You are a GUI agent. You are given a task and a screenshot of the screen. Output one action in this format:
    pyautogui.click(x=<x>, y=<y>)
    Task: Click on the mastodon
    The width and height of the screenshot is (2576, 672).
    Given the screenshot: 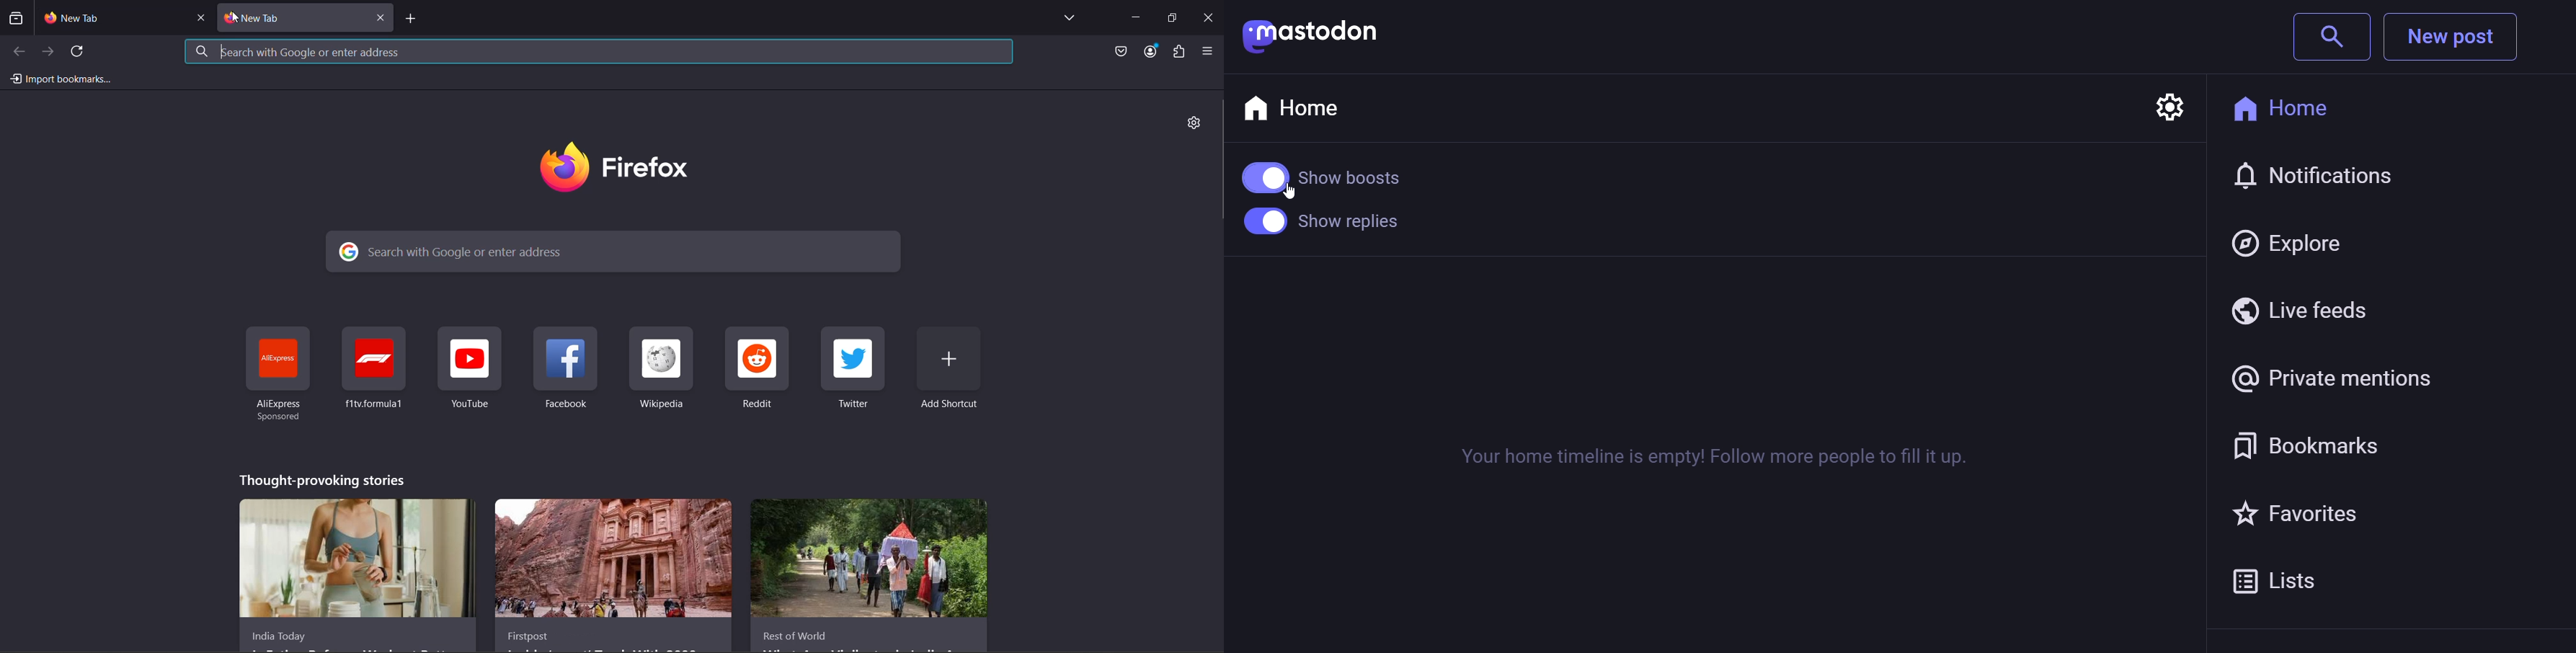 What is the action you would take?
    pyautogui.click(x=1312, y=35)
    